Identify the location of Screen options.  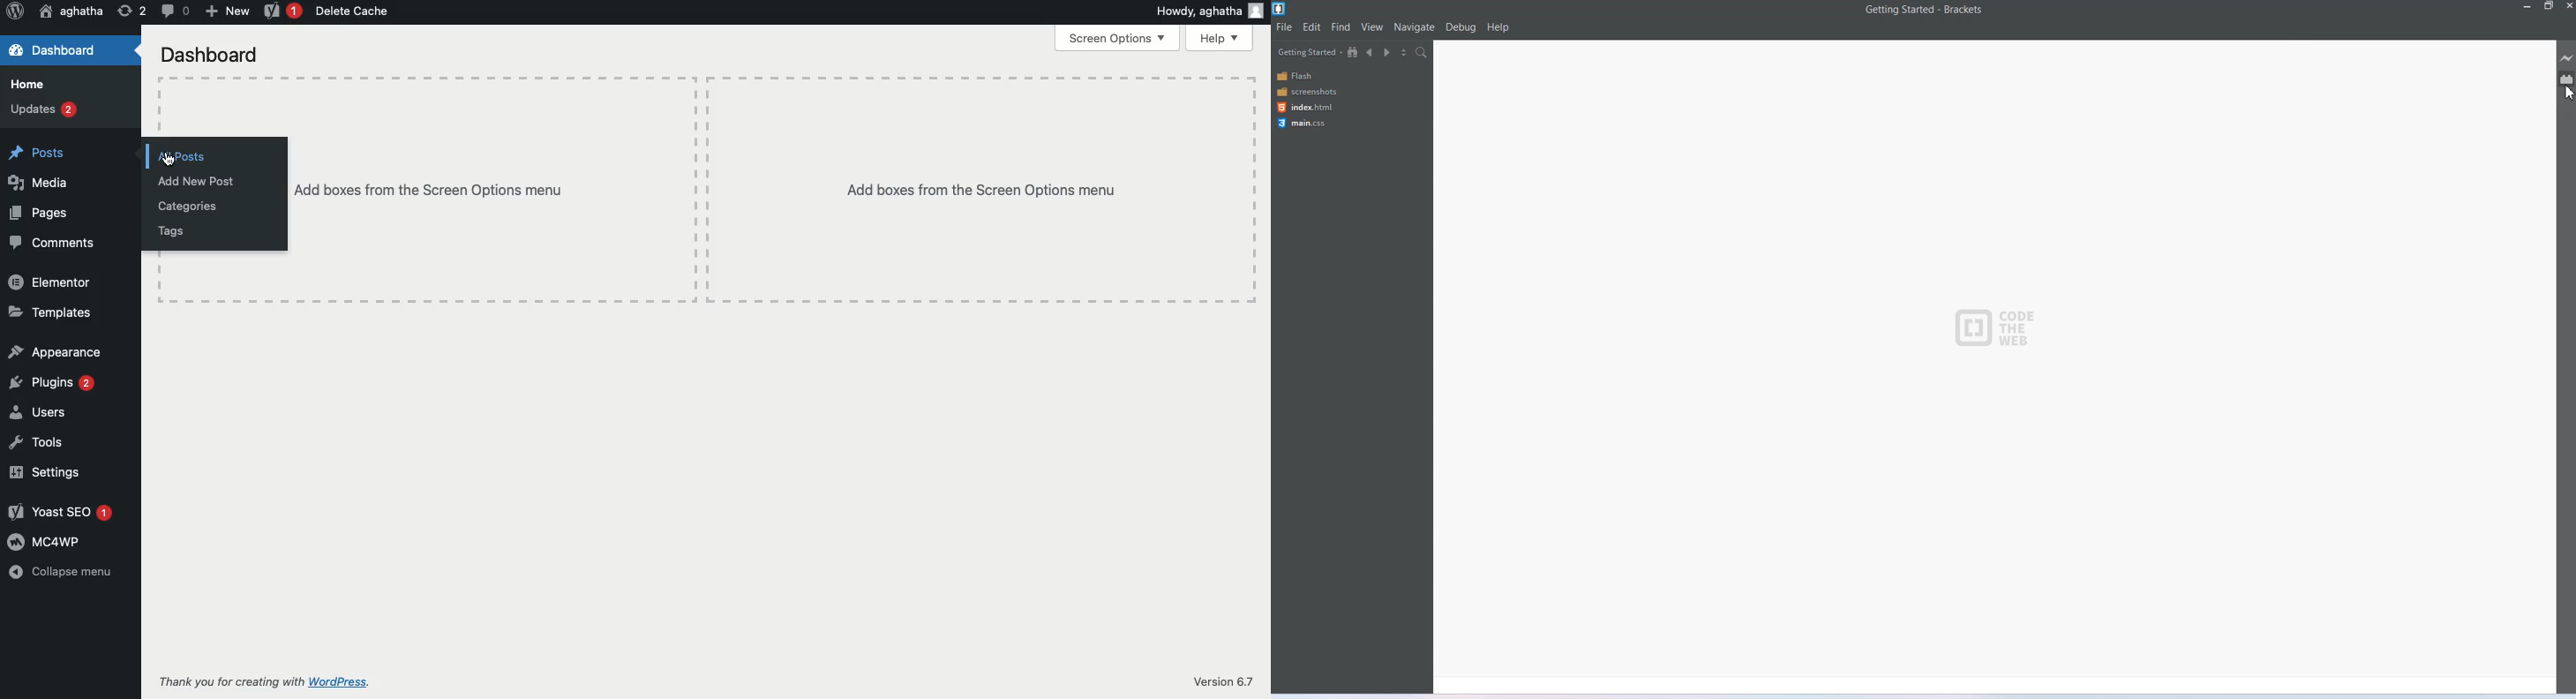
(1118, 39).